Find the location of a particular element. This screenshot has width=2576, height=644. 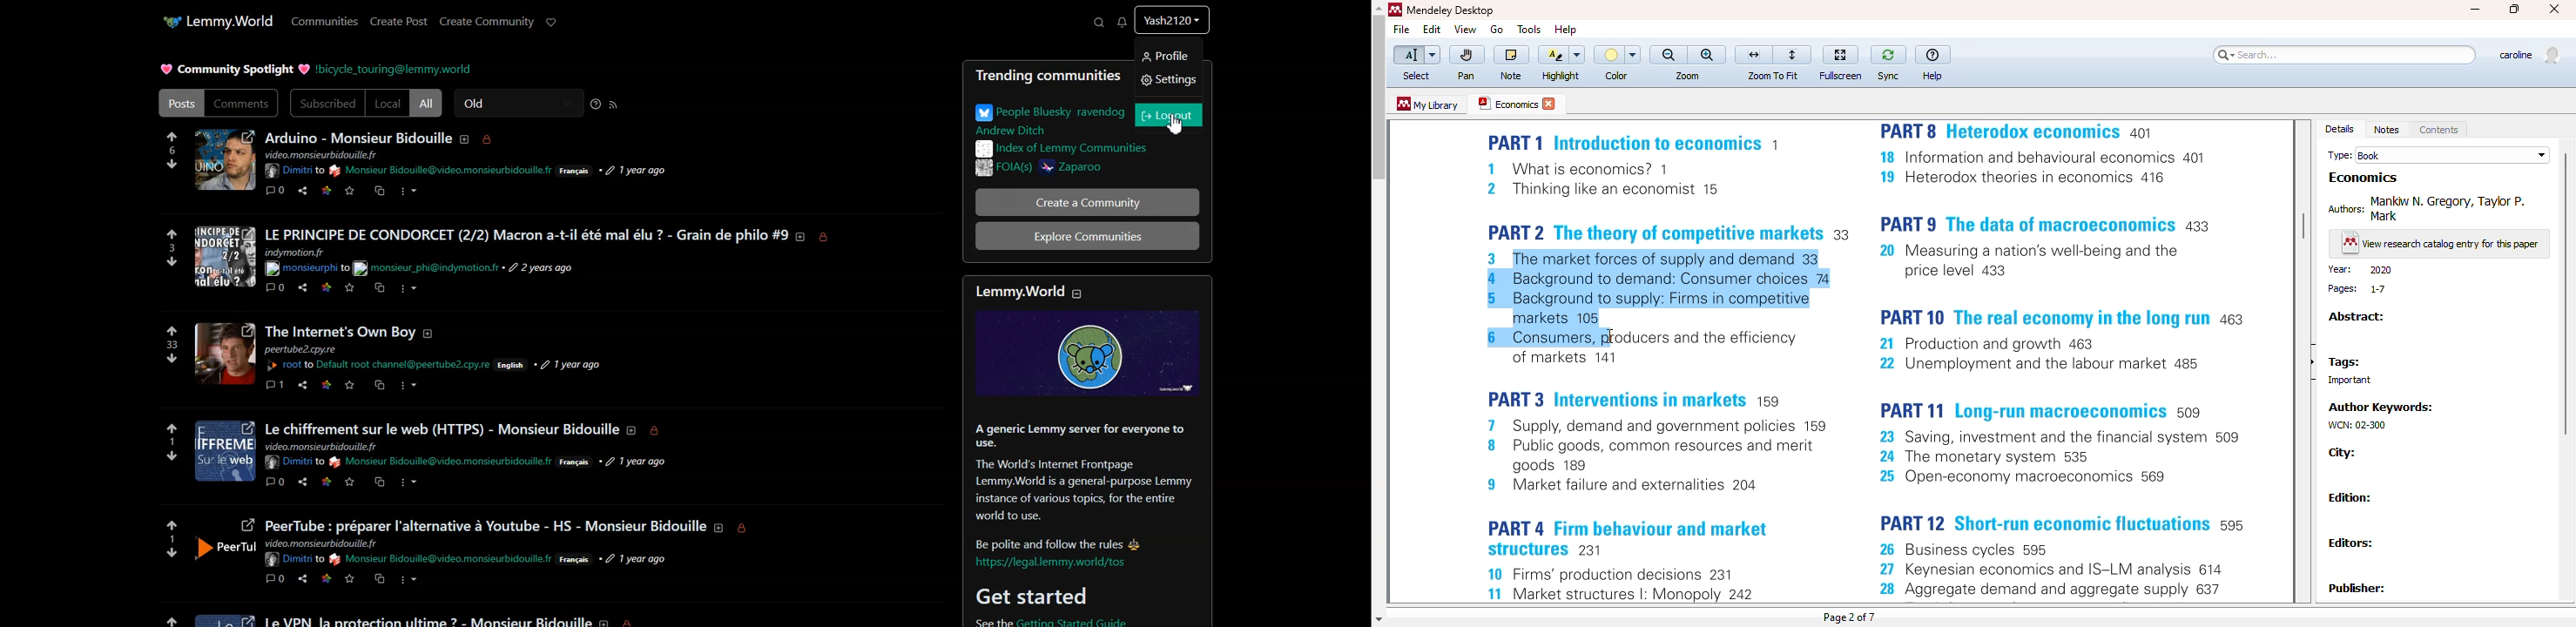

1 is located at coordinates (169, 442).